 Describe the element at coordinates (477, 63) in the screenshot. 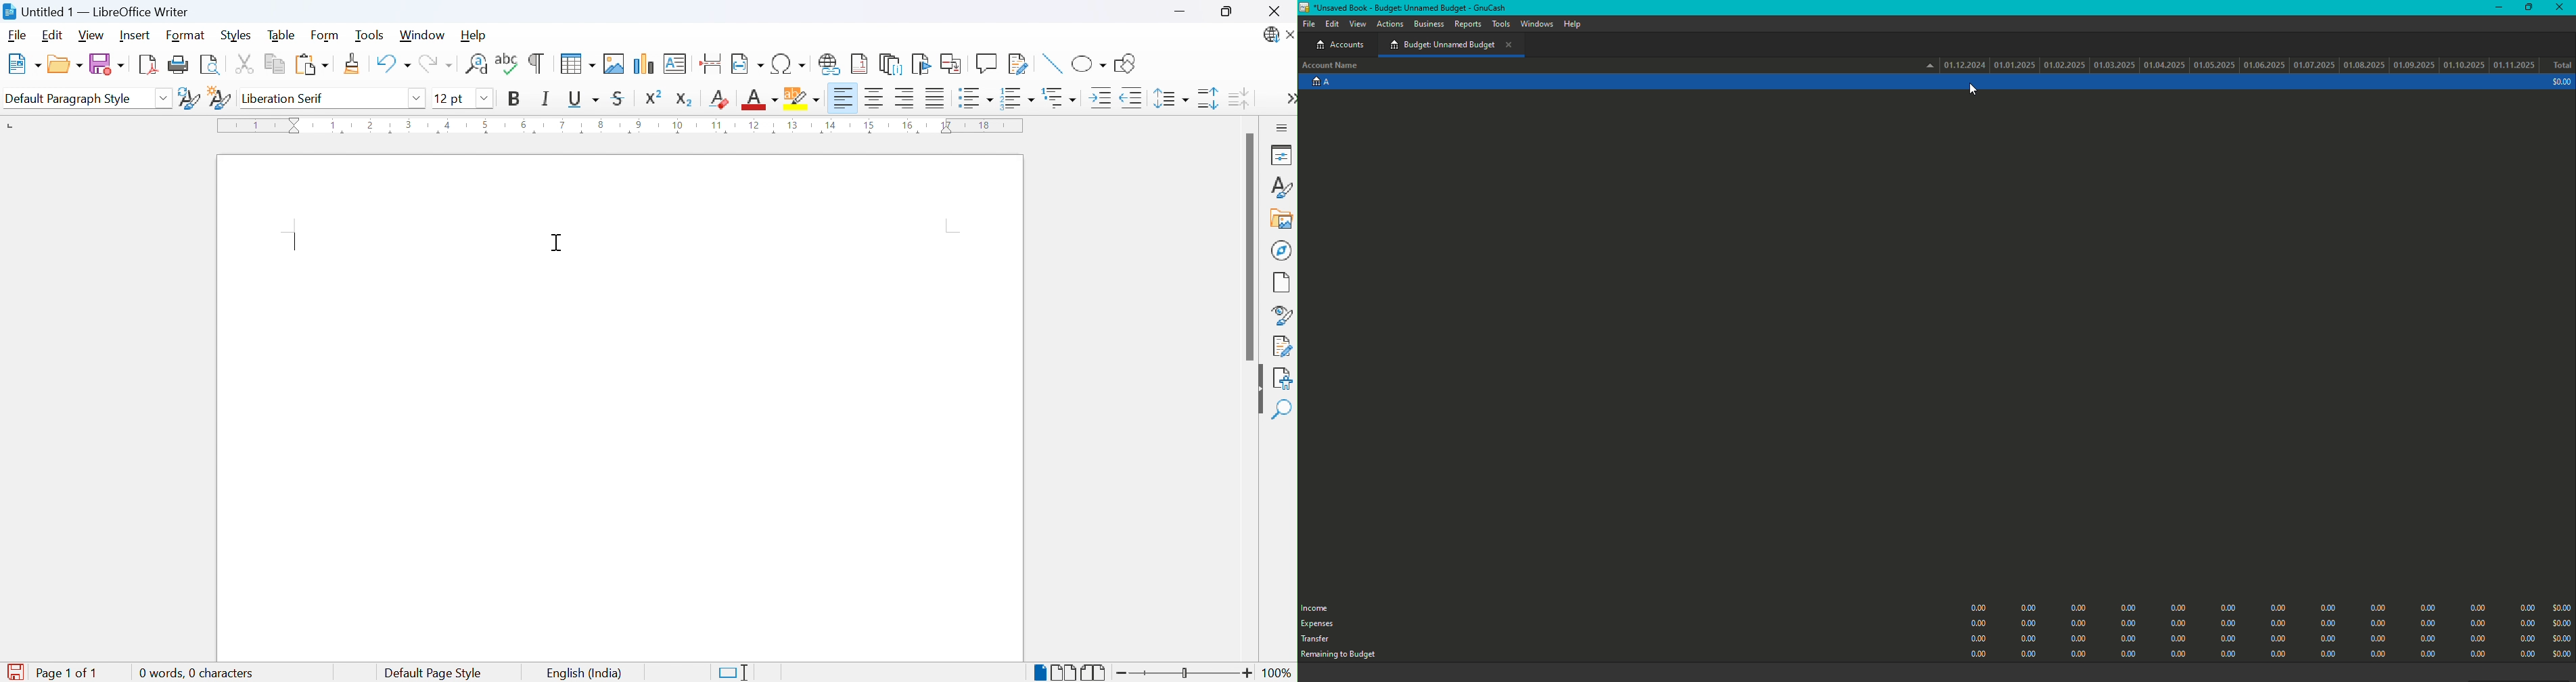

I see `Find and replace` at that location.